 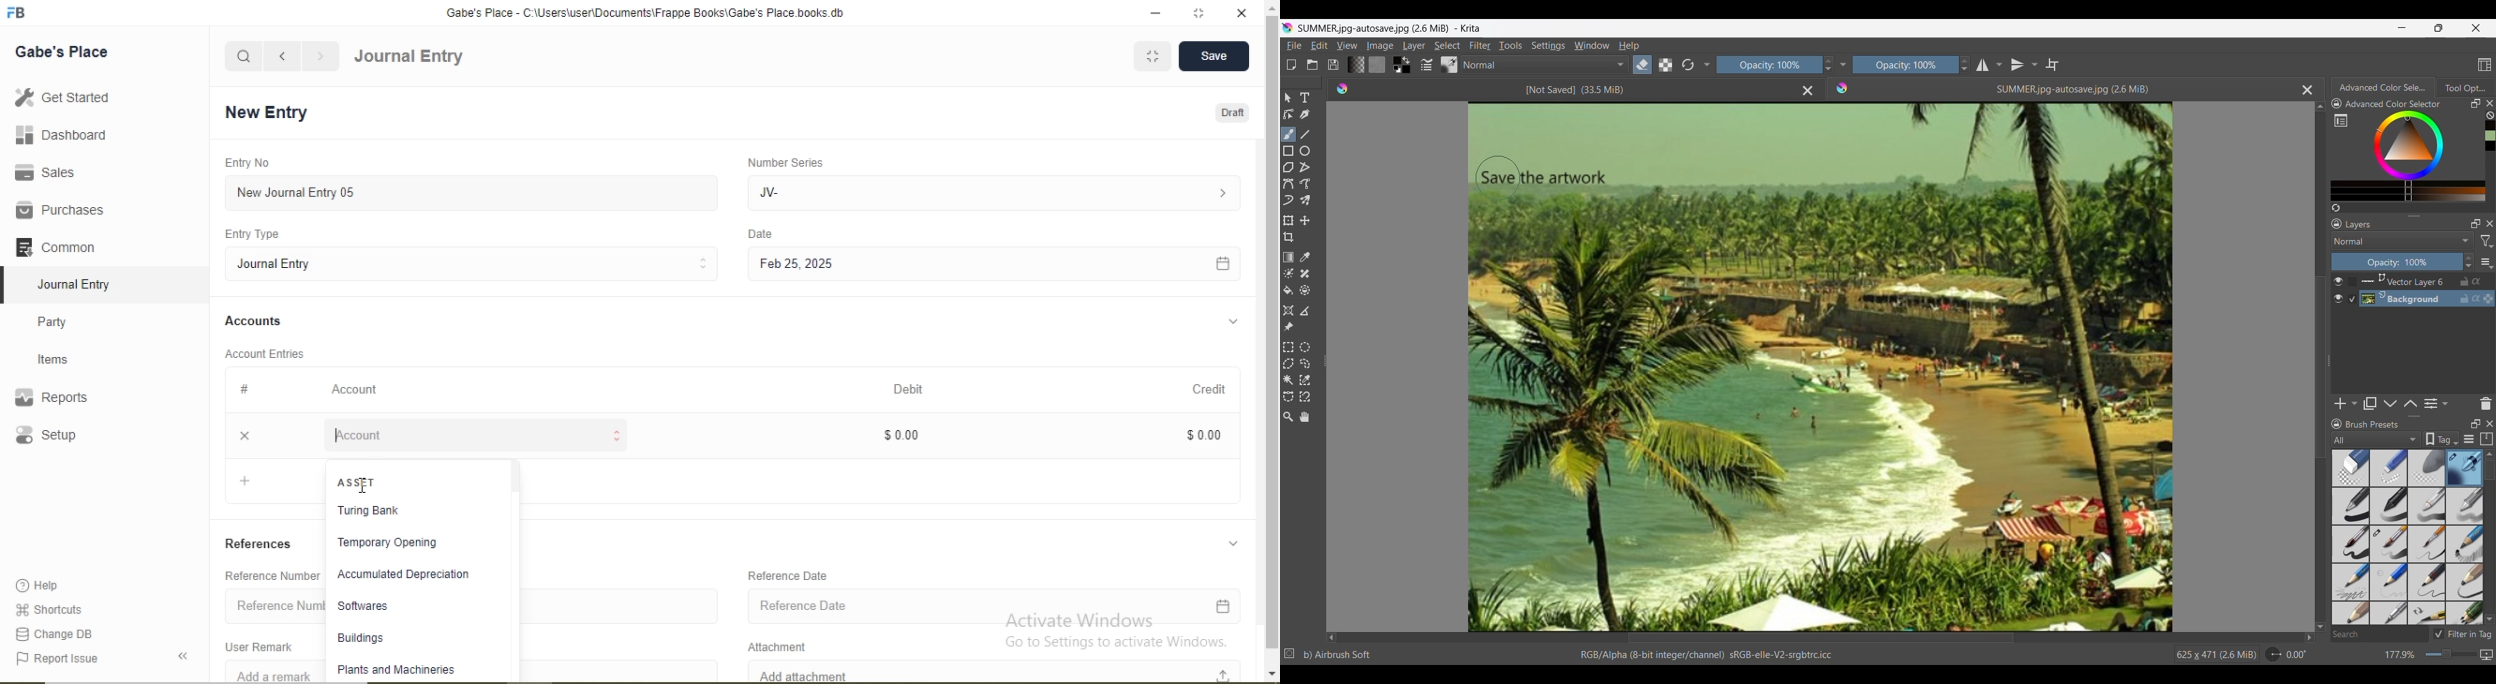 I want to click on Show/Hide tools, so click(x=1843, y=65).